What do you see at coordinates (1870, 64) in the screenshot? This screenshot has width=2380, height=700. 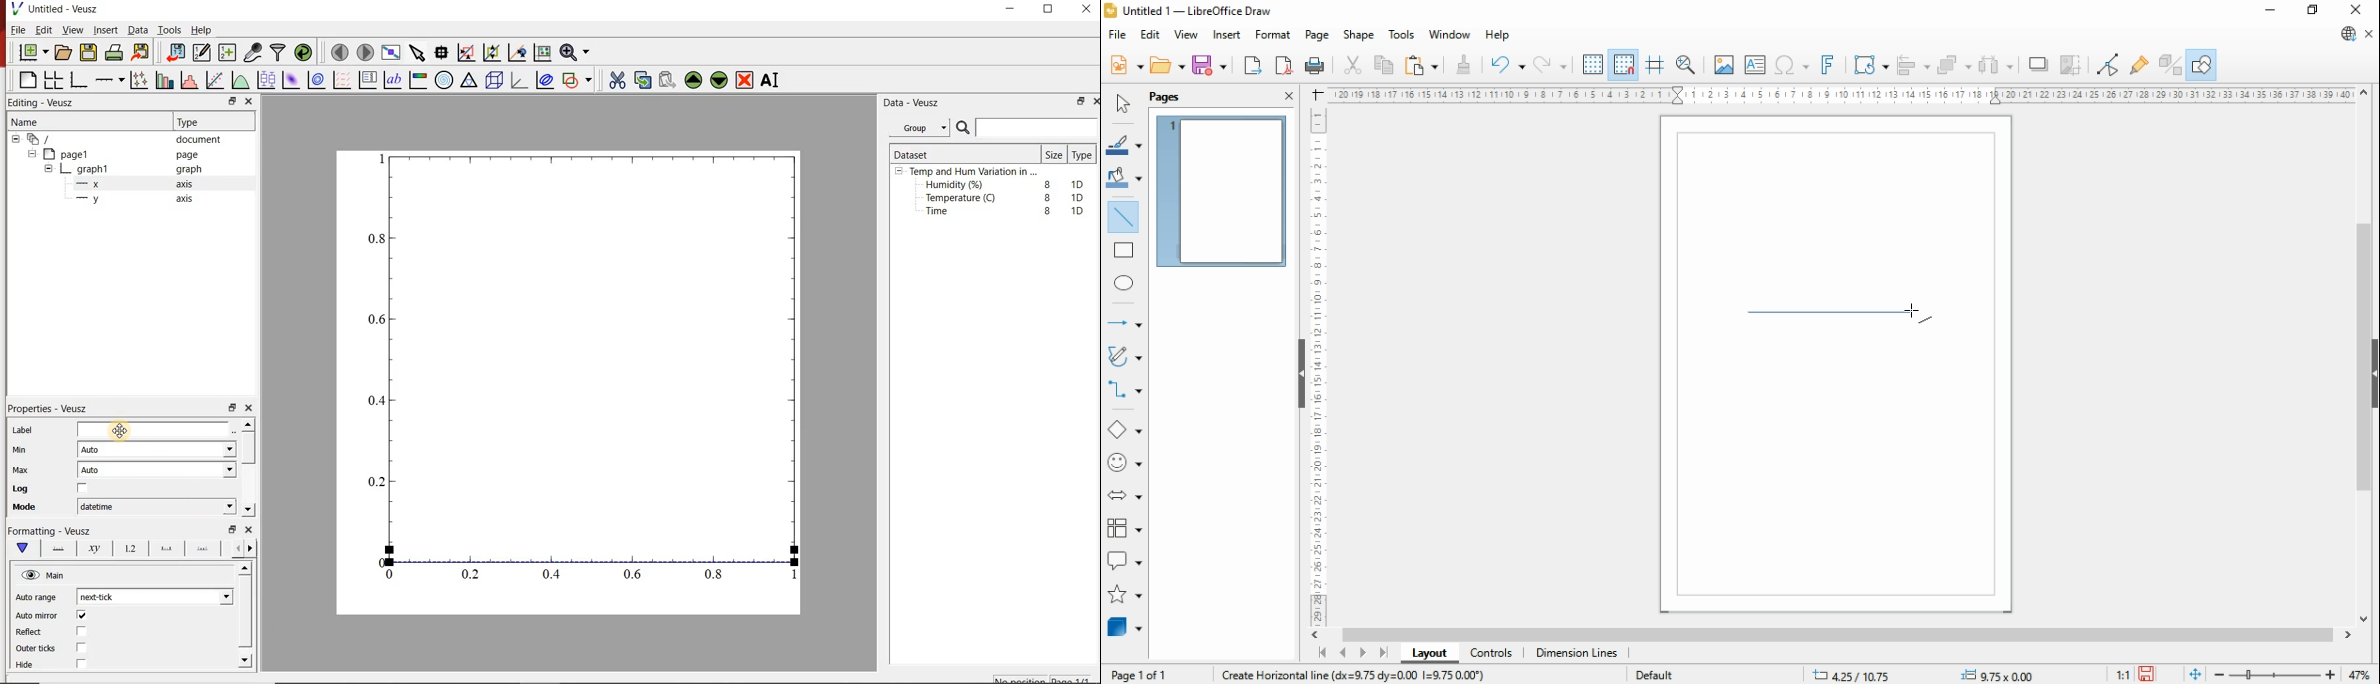 I see `transformations` at bounding box center [1870, 64].